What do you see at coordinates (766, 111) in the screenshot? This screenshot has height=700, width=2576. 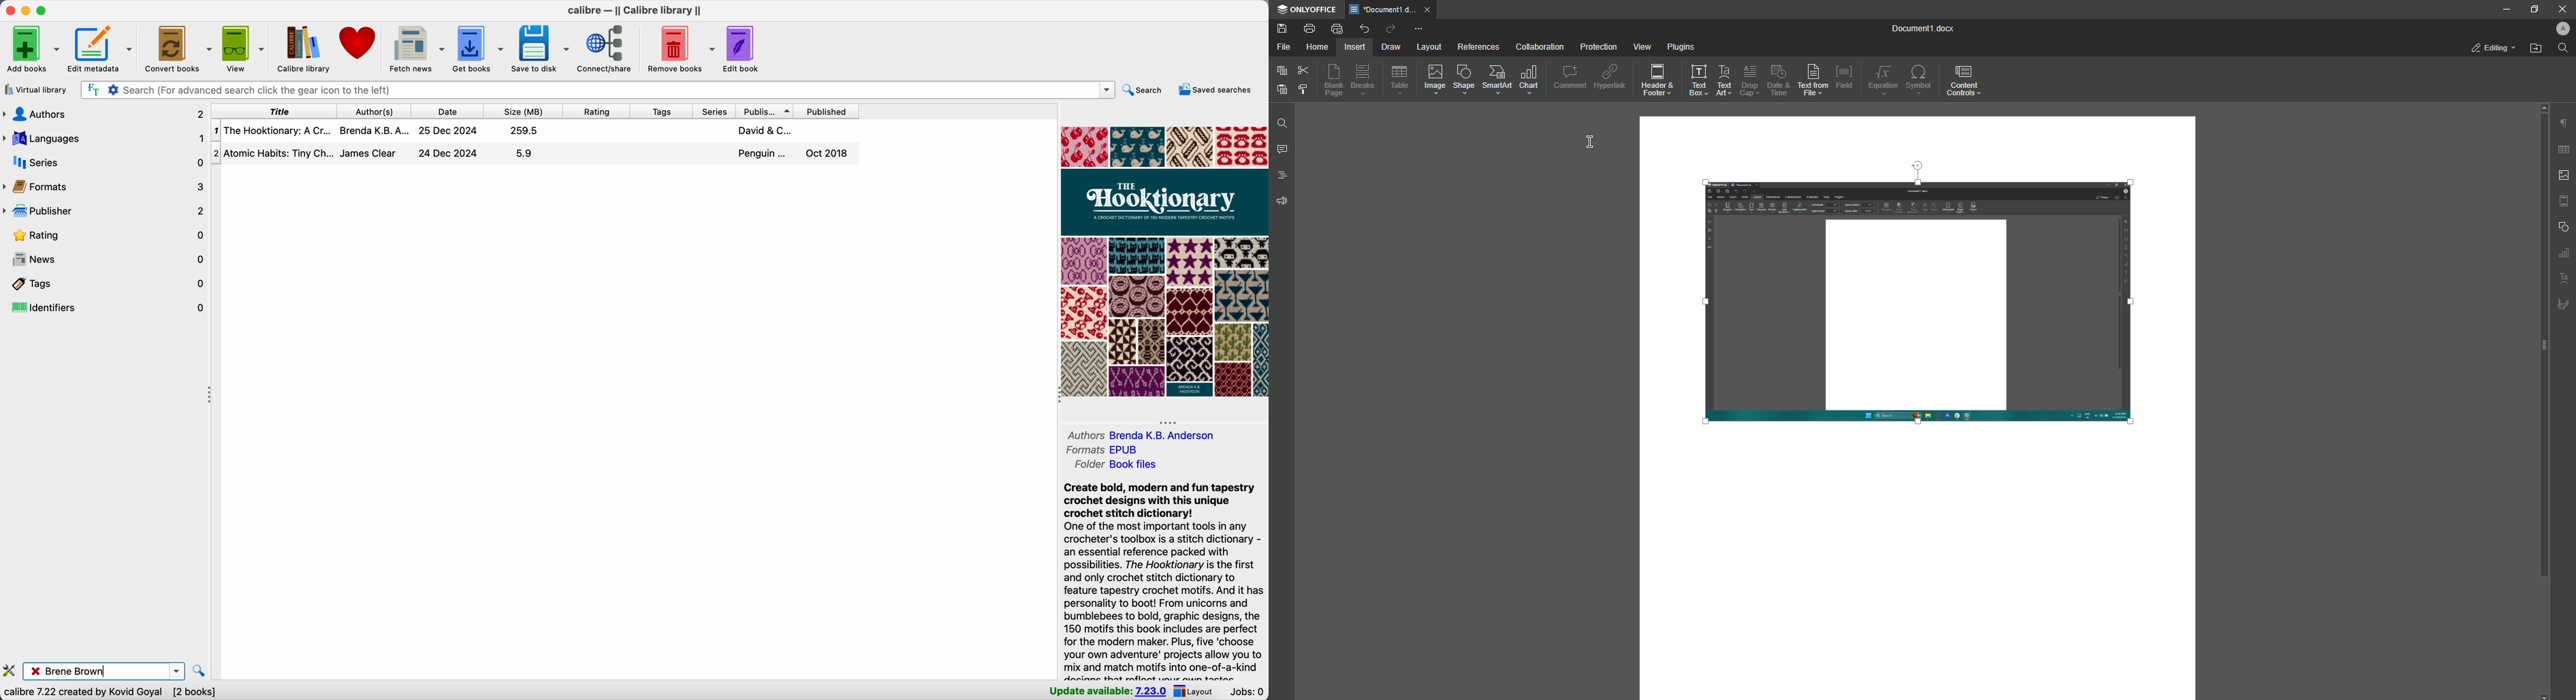 I see `publisher` at bounding box center [766, 111].